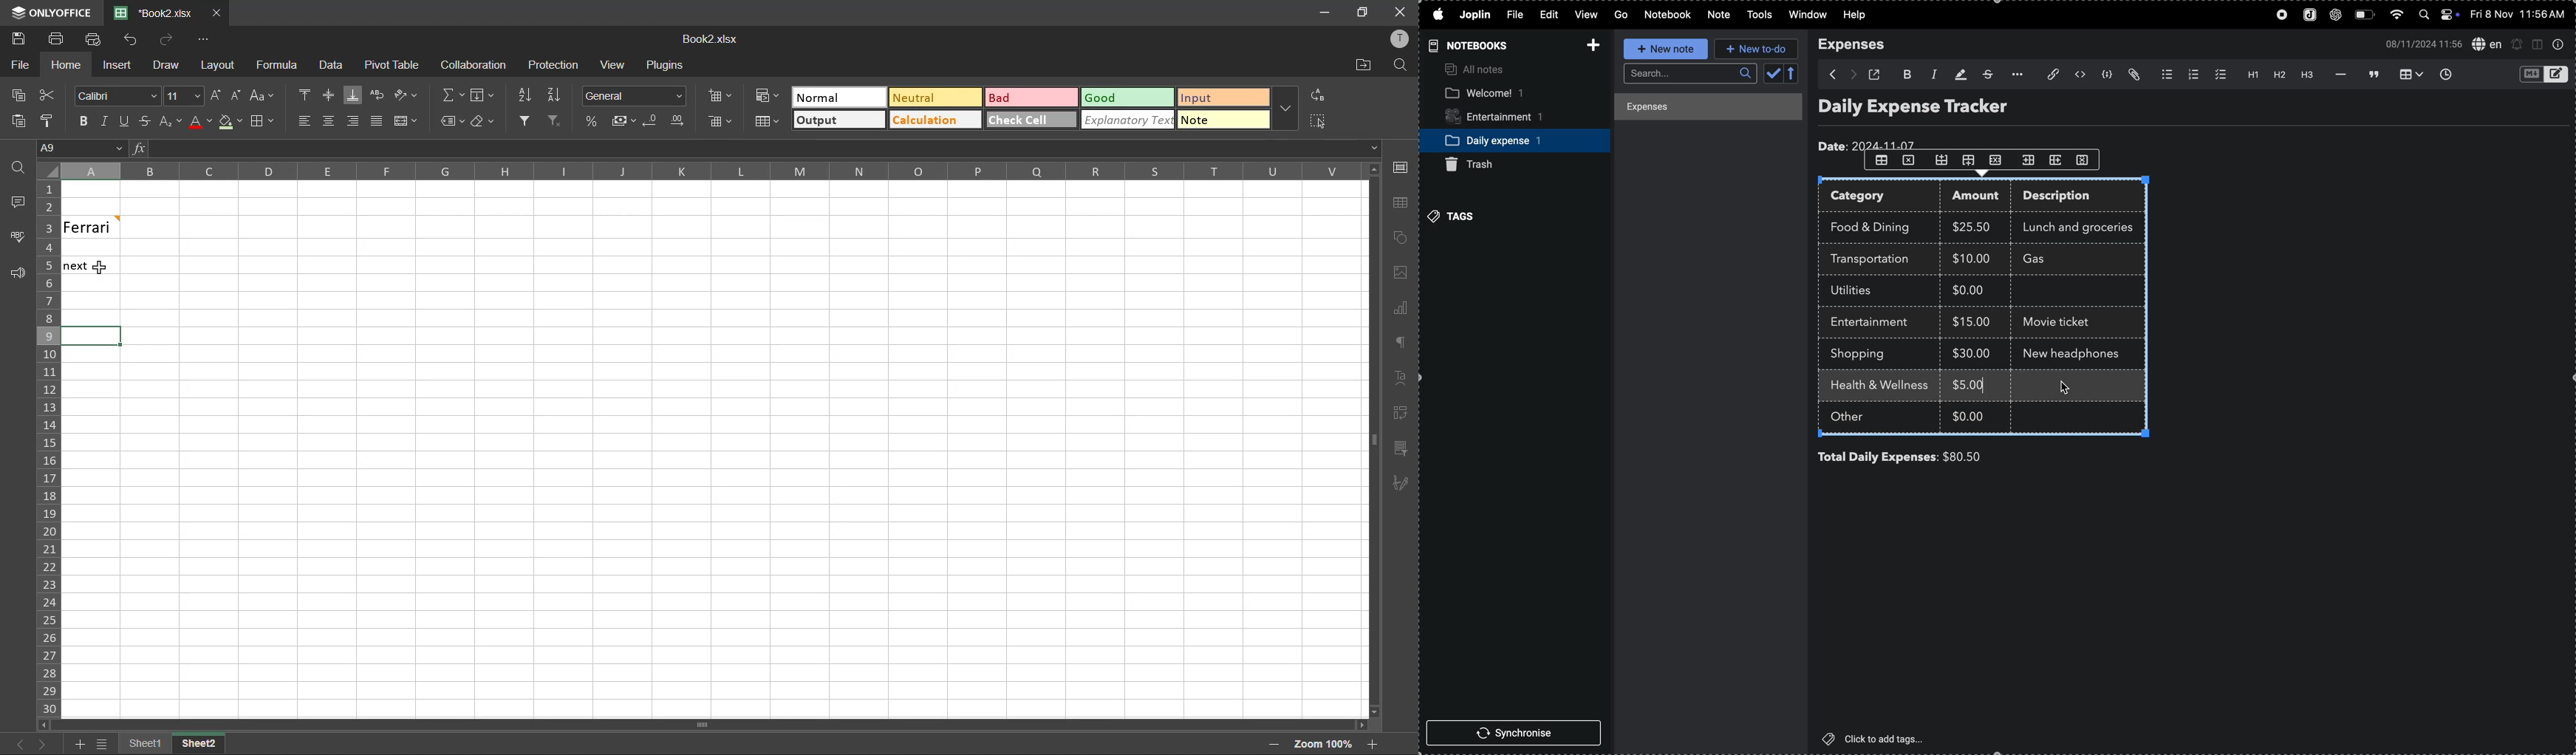  I want to click on code, so click(2107, 76).